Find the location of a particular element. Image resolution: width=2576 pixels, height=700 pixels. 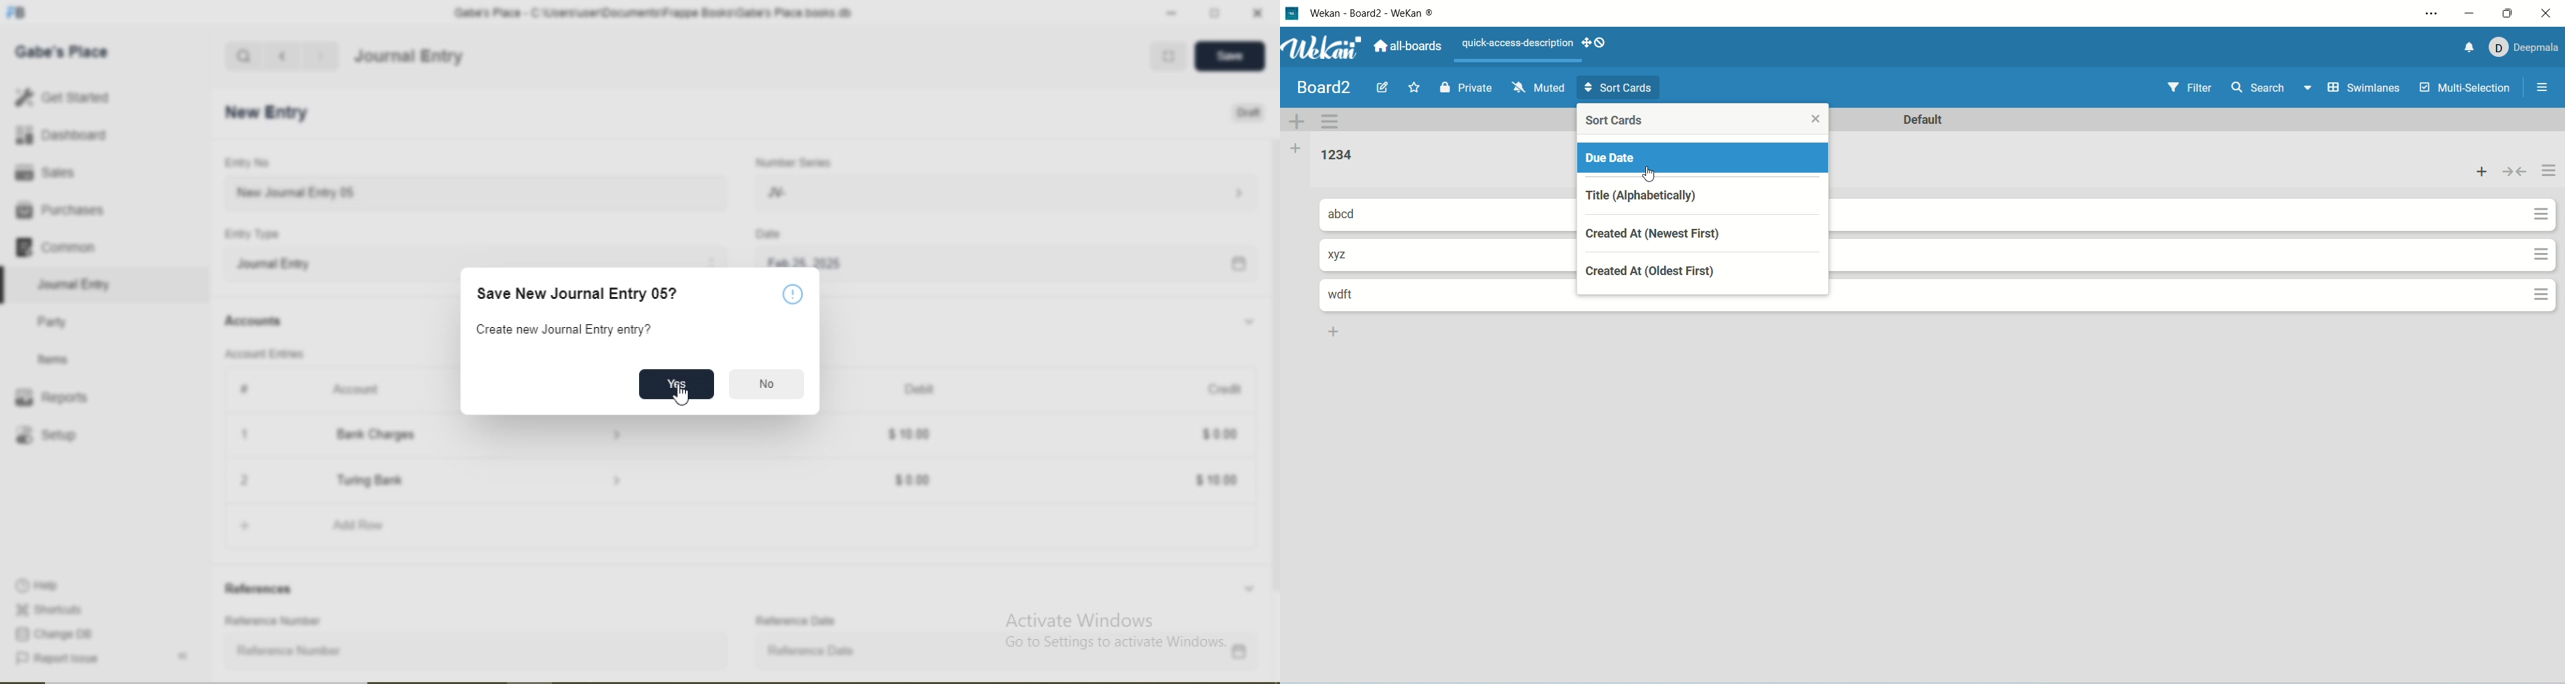

actions is located at coordinates (2546, 231).